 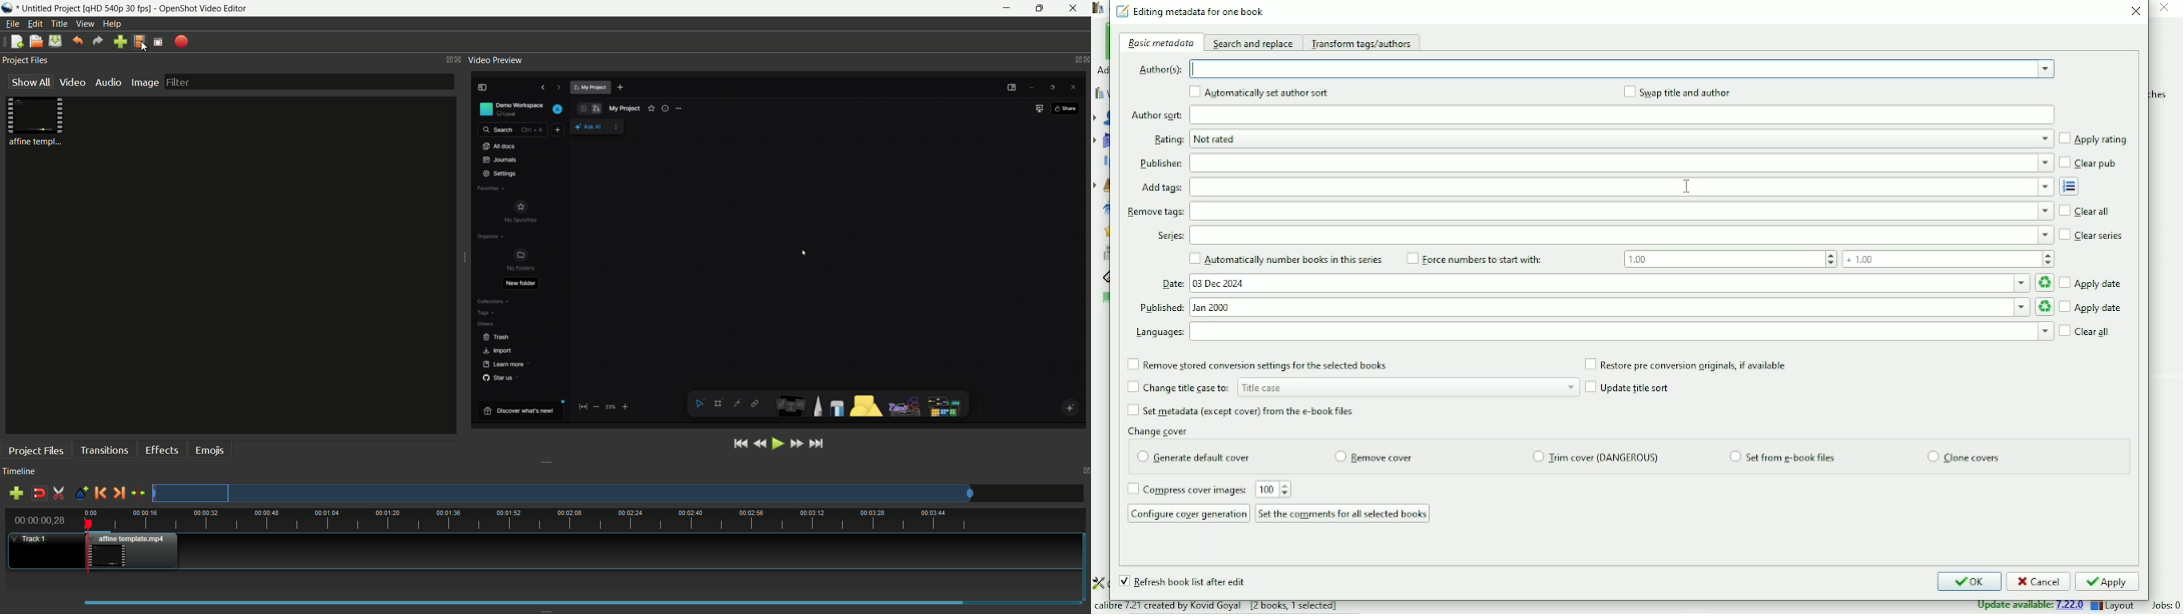 I want to click on preview track, so click(x=562, y=493).